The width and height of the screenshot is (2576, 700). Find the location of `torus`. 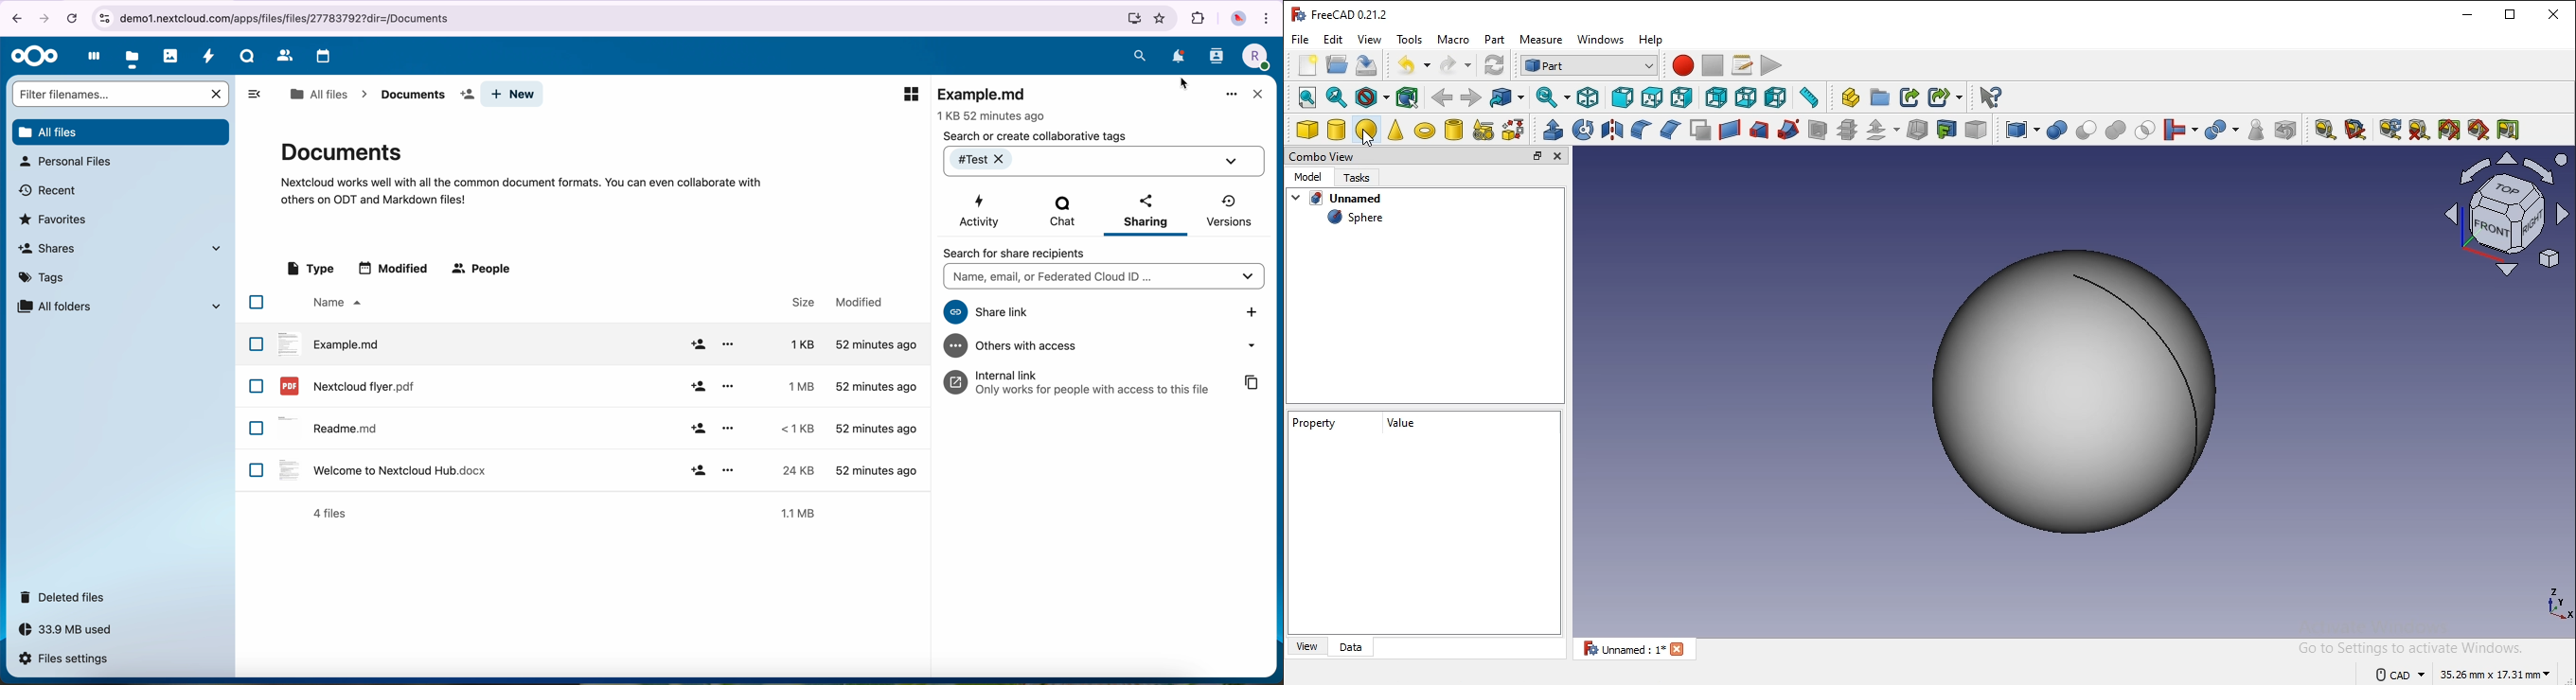

torus is located at coordinates (1422, 131).